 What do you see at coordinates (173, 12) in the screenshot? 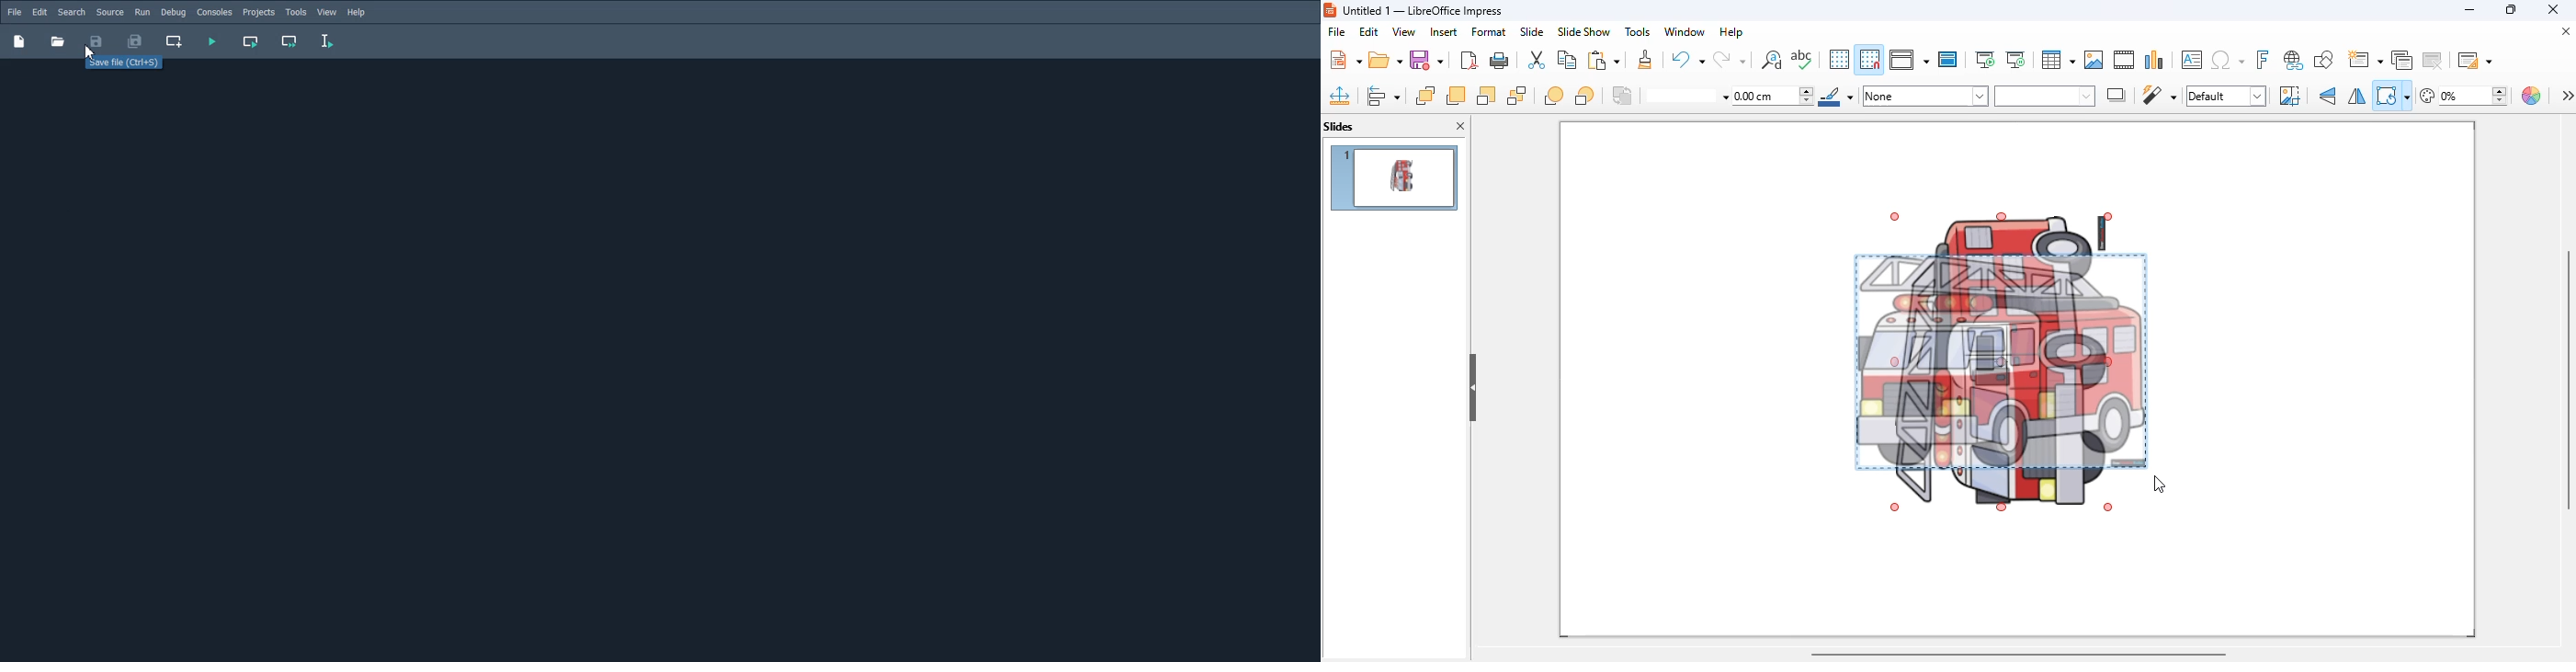
I see `Debug` at bounding box center [173, 12].